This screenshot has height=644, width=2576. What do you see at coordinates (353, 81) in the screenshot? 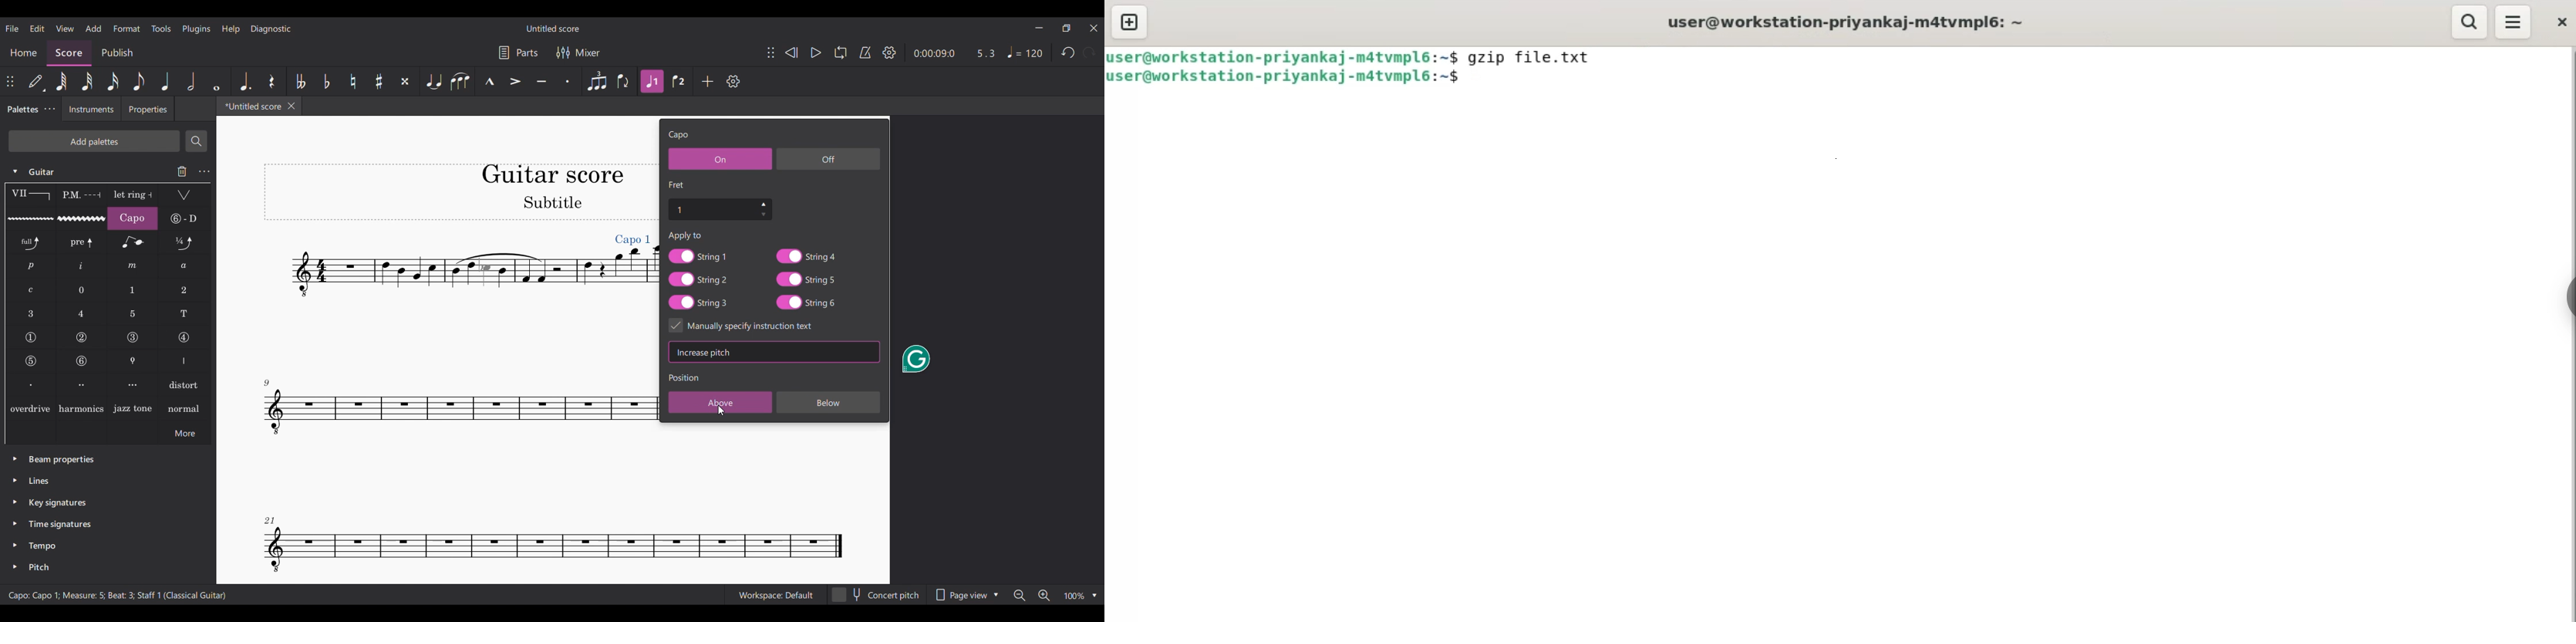
I see `Toggle natural` at bounding box center [353, 81].